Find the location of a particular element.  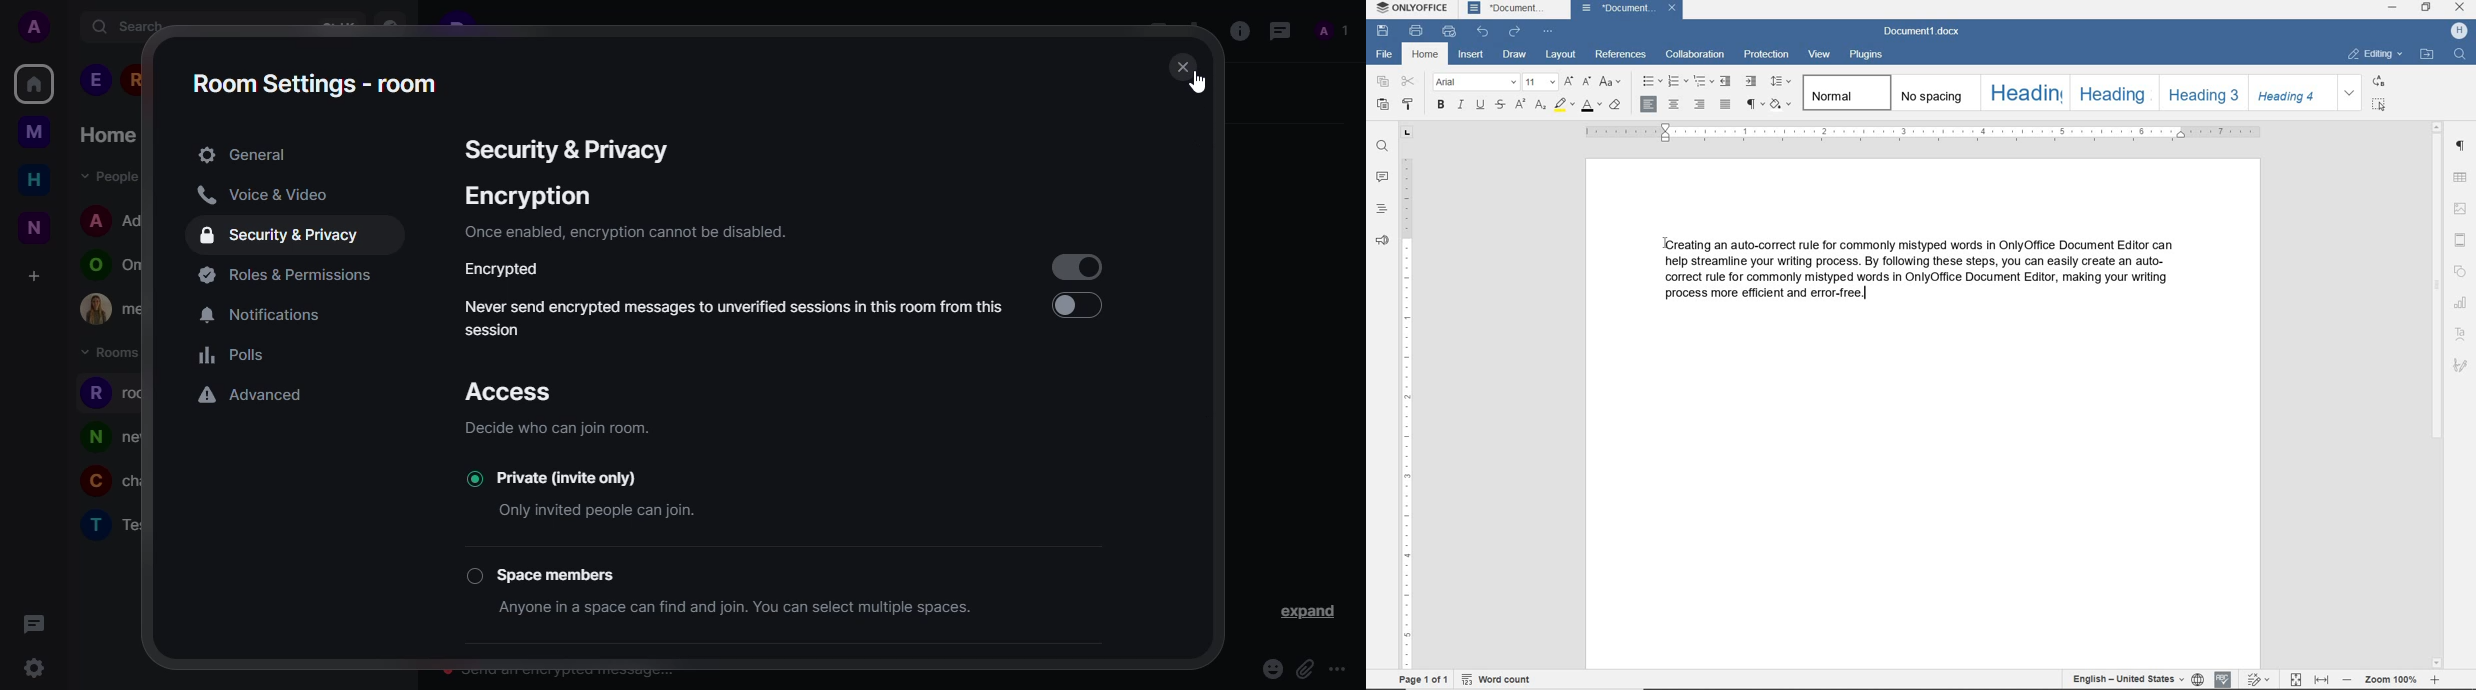

spell checking is located at coordinates (2221, 679).